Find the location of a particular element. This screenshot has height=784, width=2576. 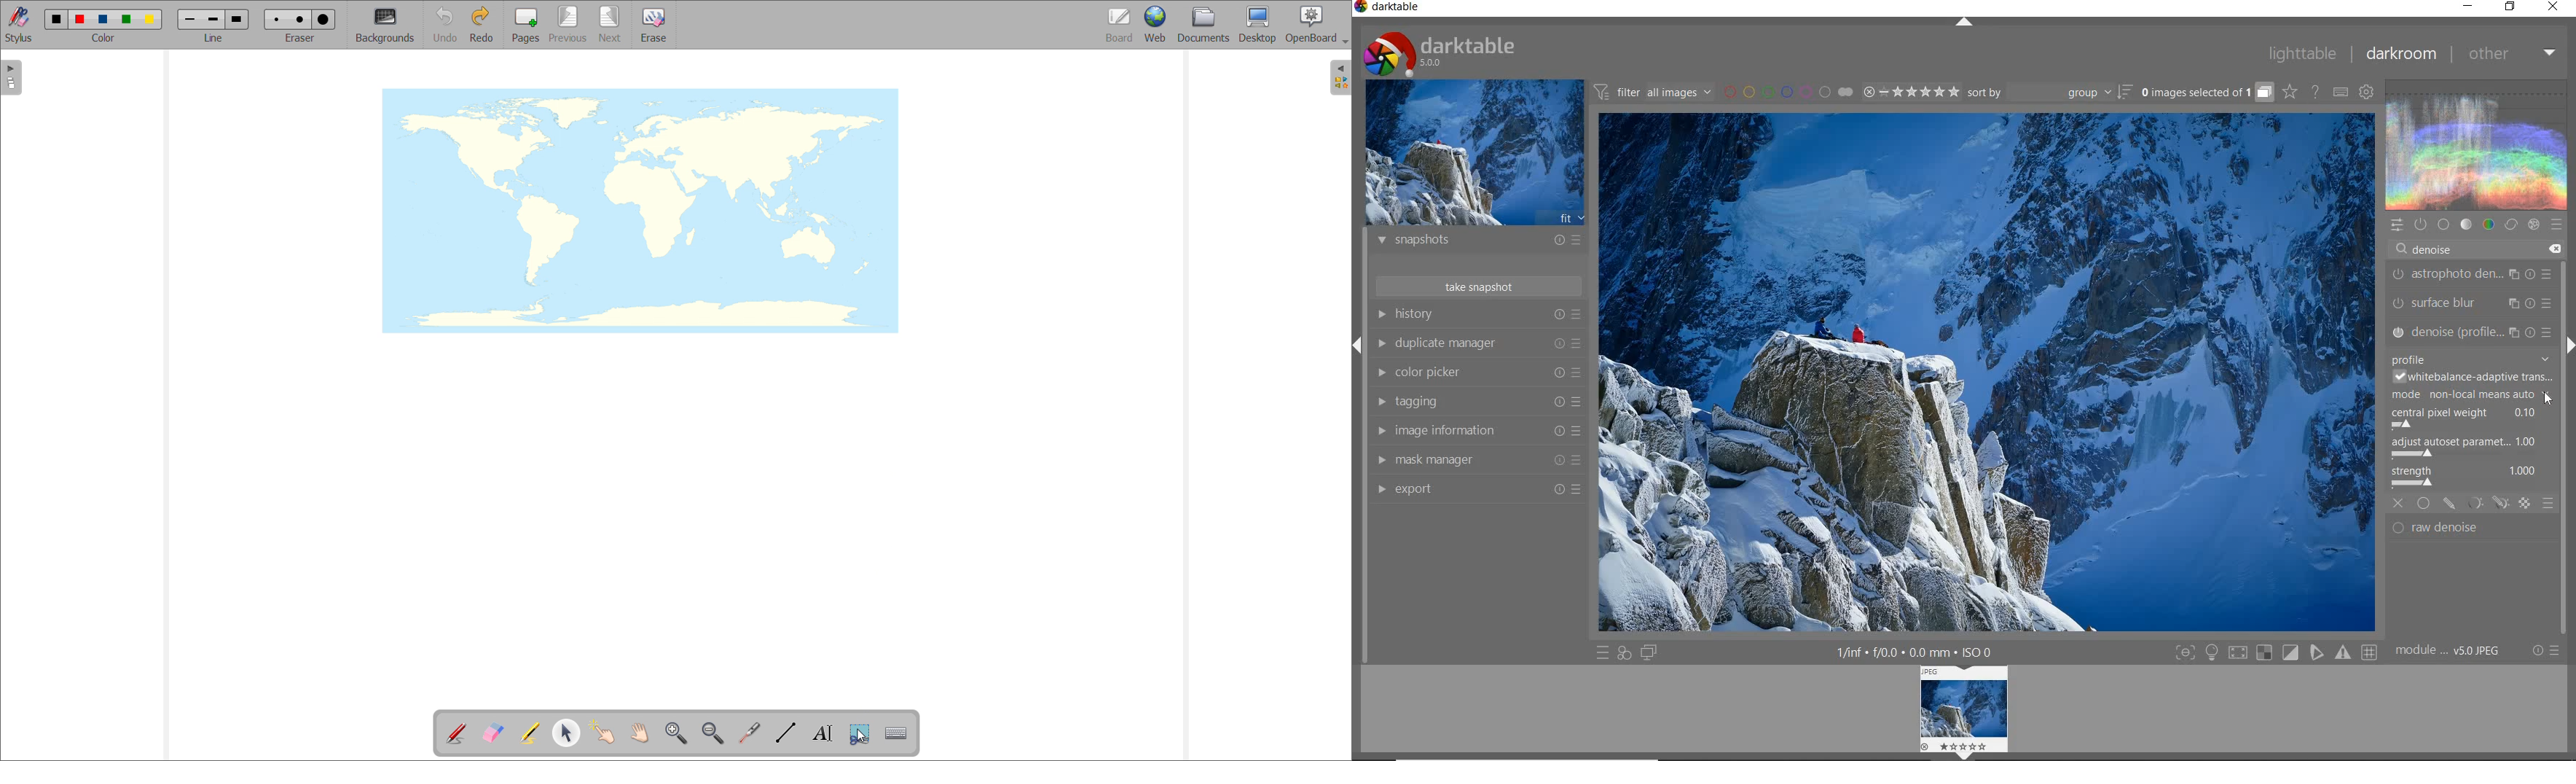

surface blur is located at coordinates (2475, 303).